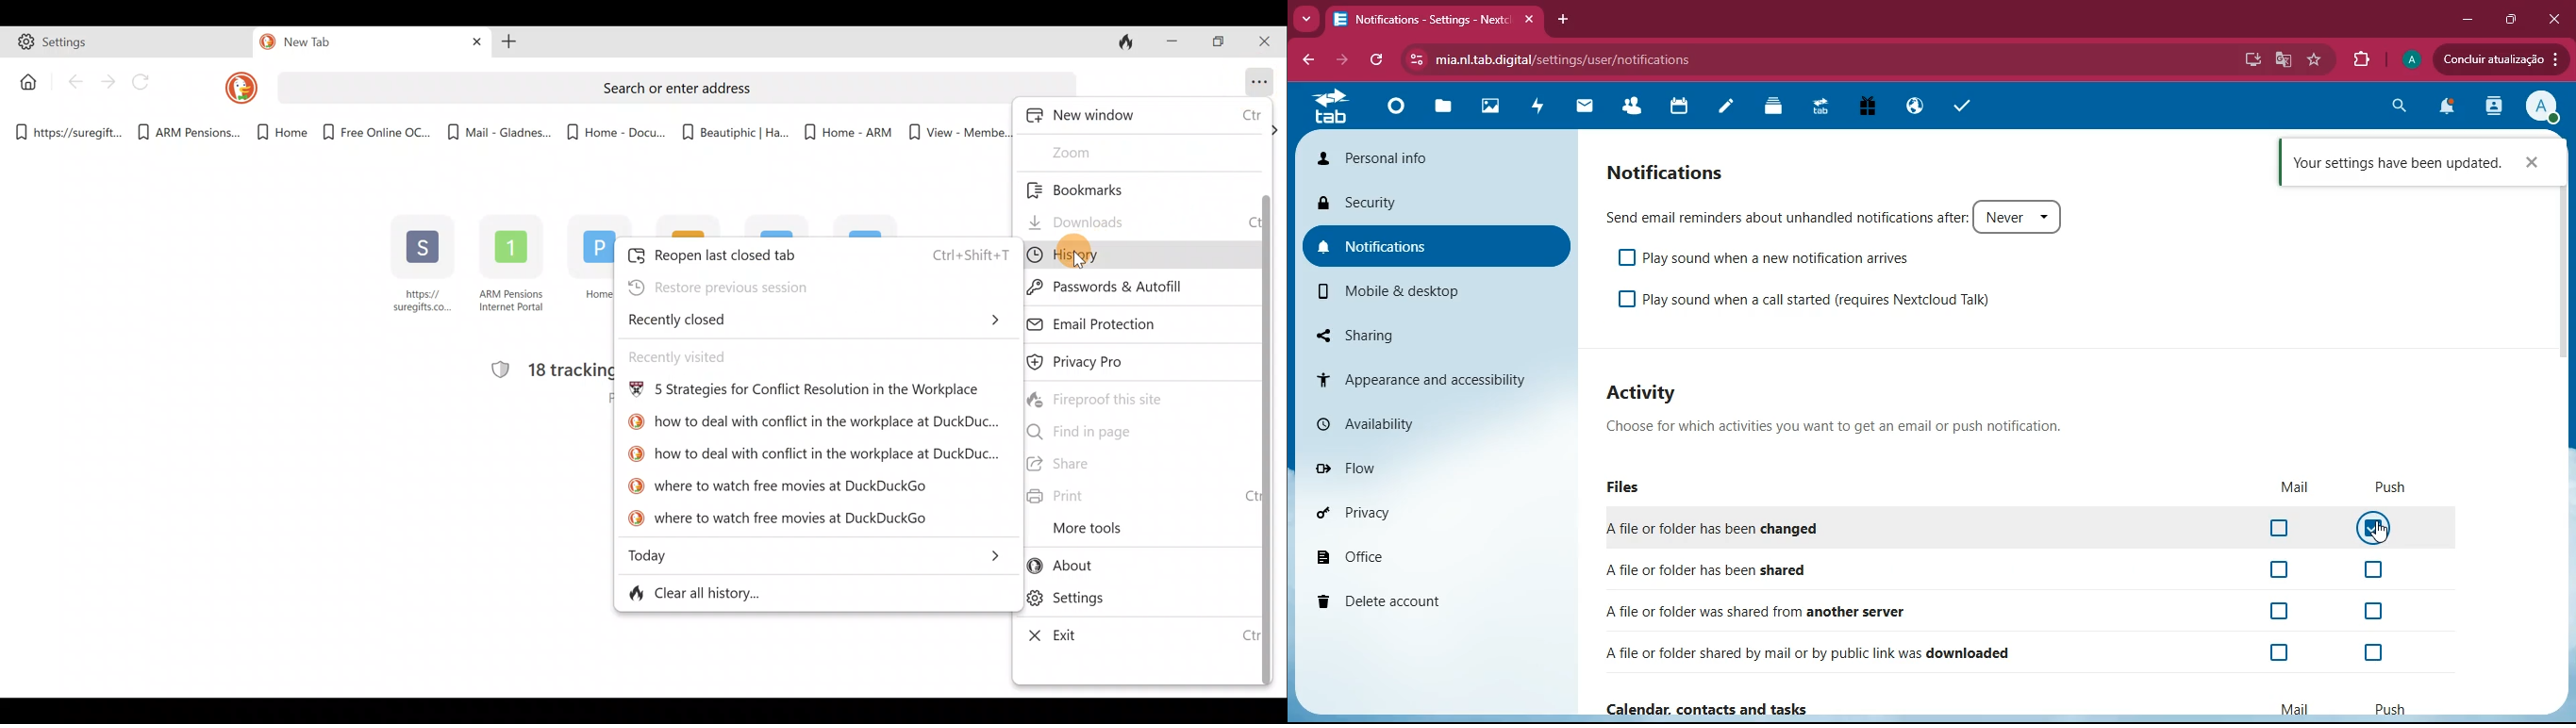 This screenshot has height=728, width=2576. What do you see at coordinates (147, 82) in the screenshot?
I see `Reload` at bounding box center [147, 82].